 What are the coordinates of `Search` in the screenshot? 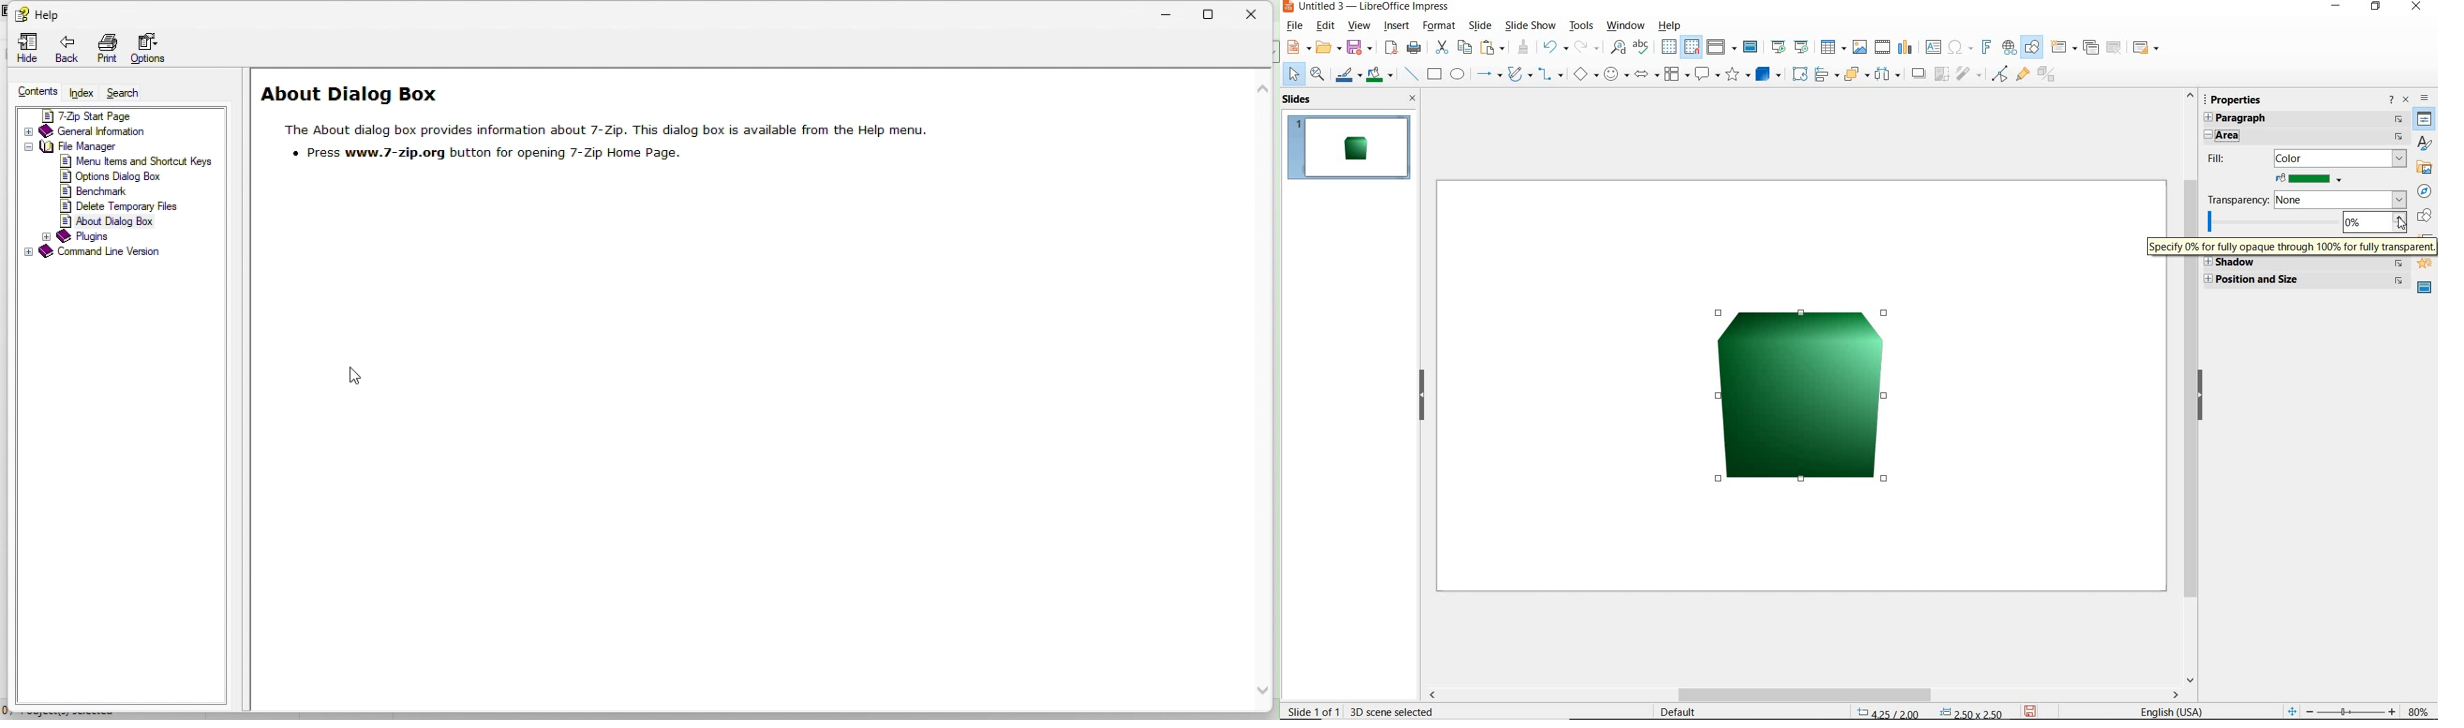 It's located at (131, 91).